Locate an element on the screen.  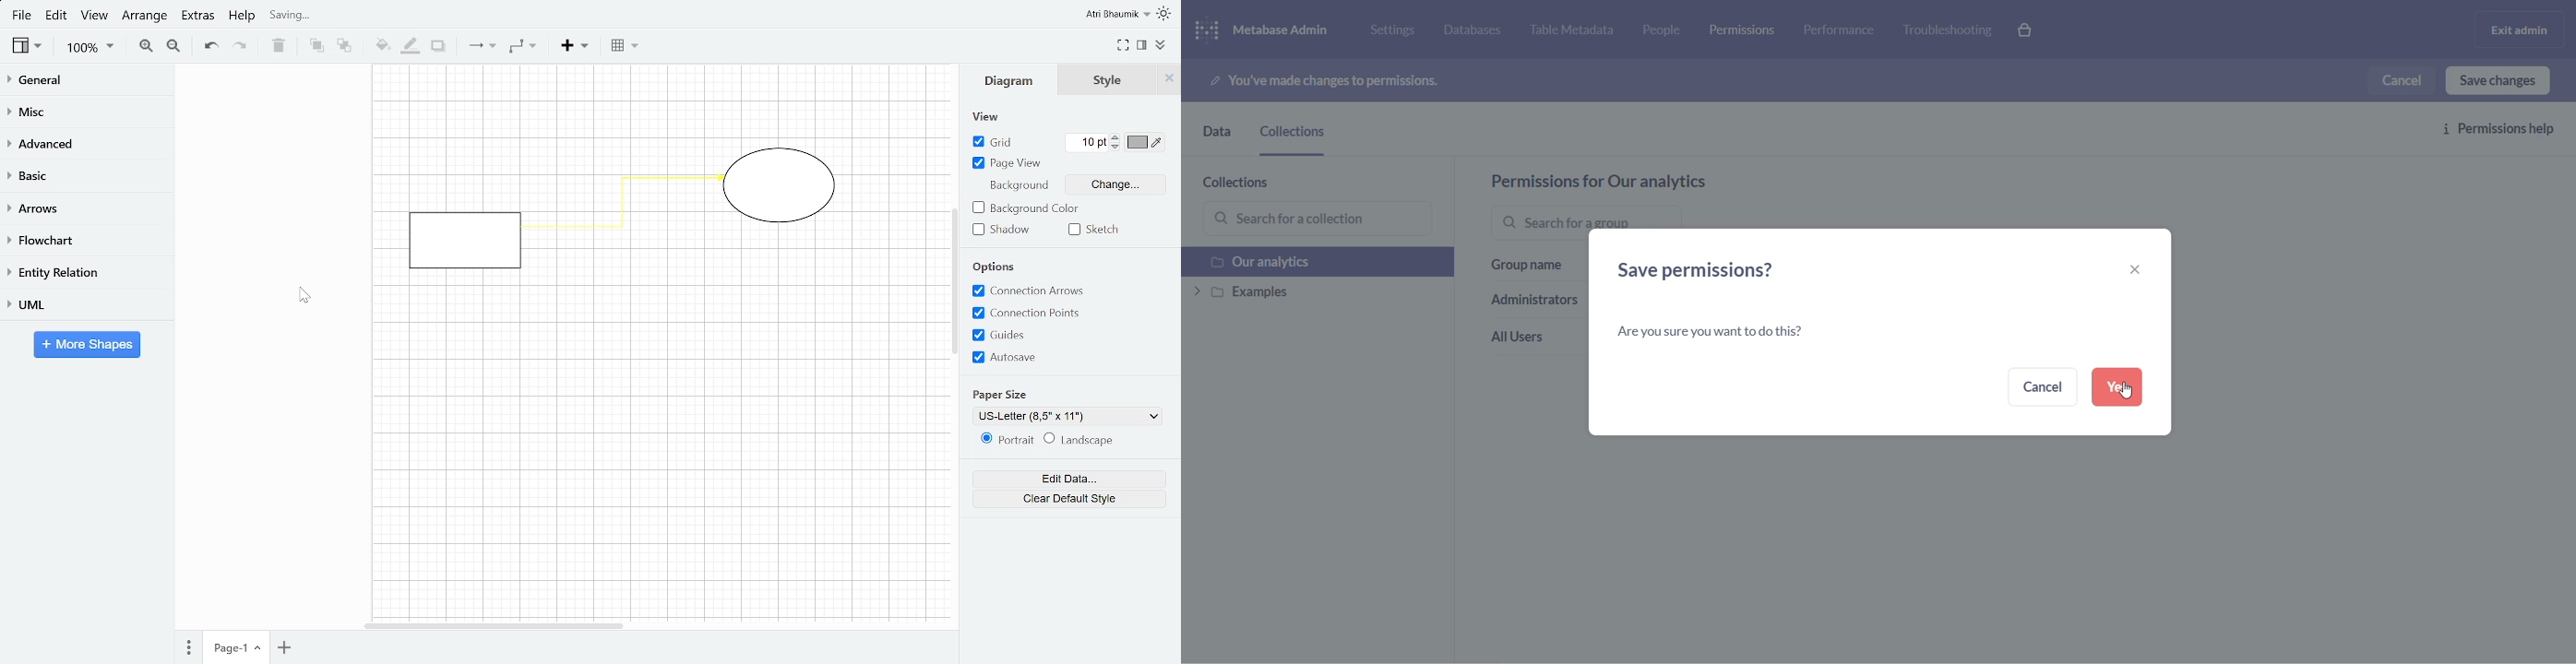
View is located at coordinates (25, 46).